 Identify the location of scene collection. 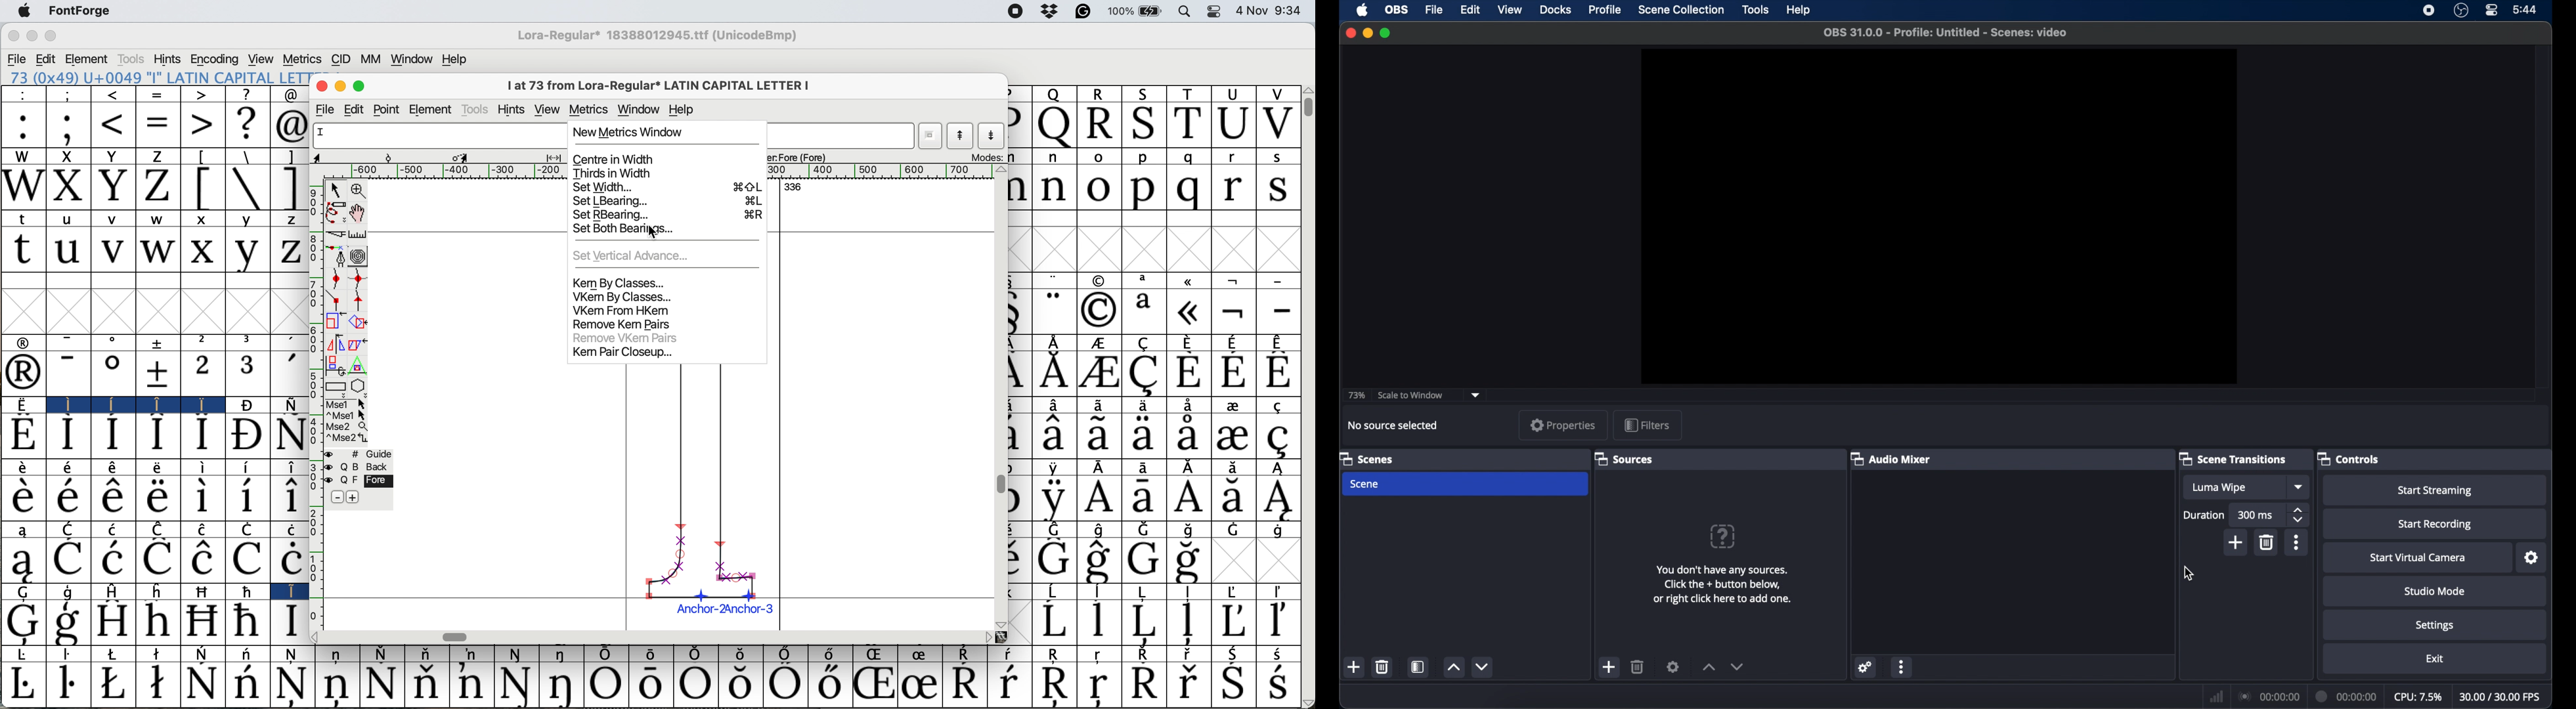
(1682, 9).